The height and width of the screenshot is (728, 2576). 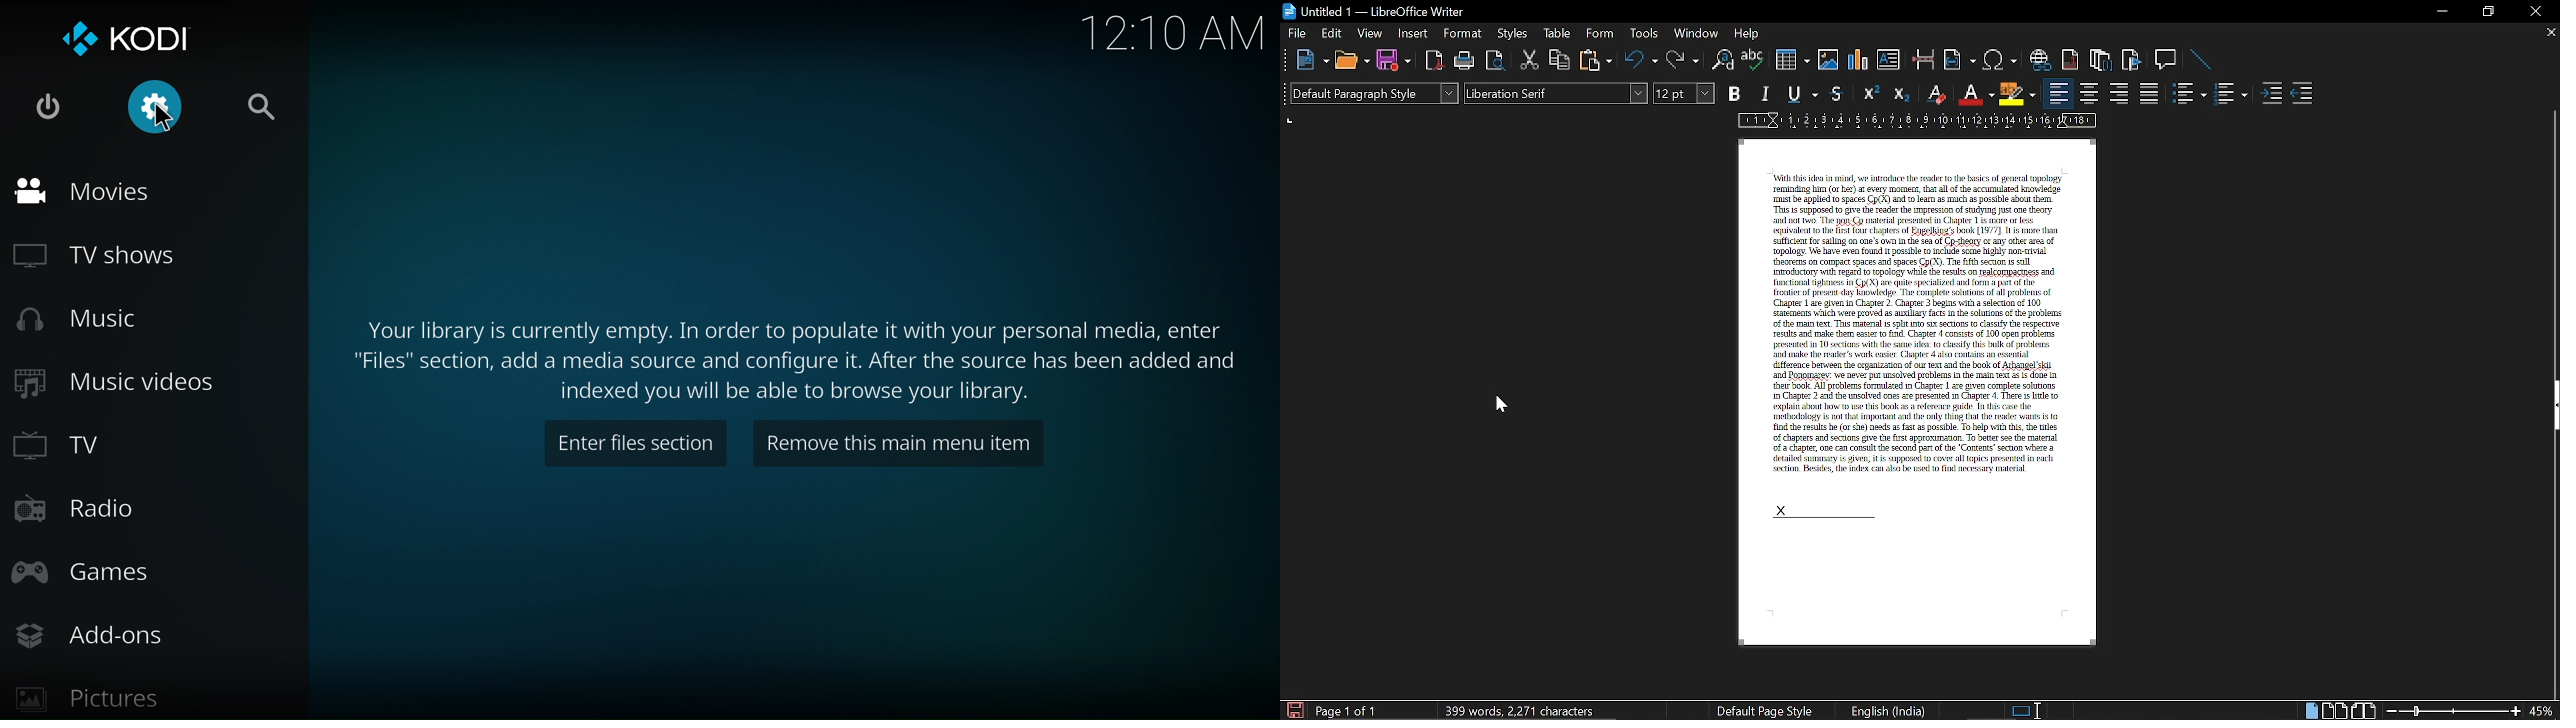 I want to click on enter file section, so click(x=632, y=447).